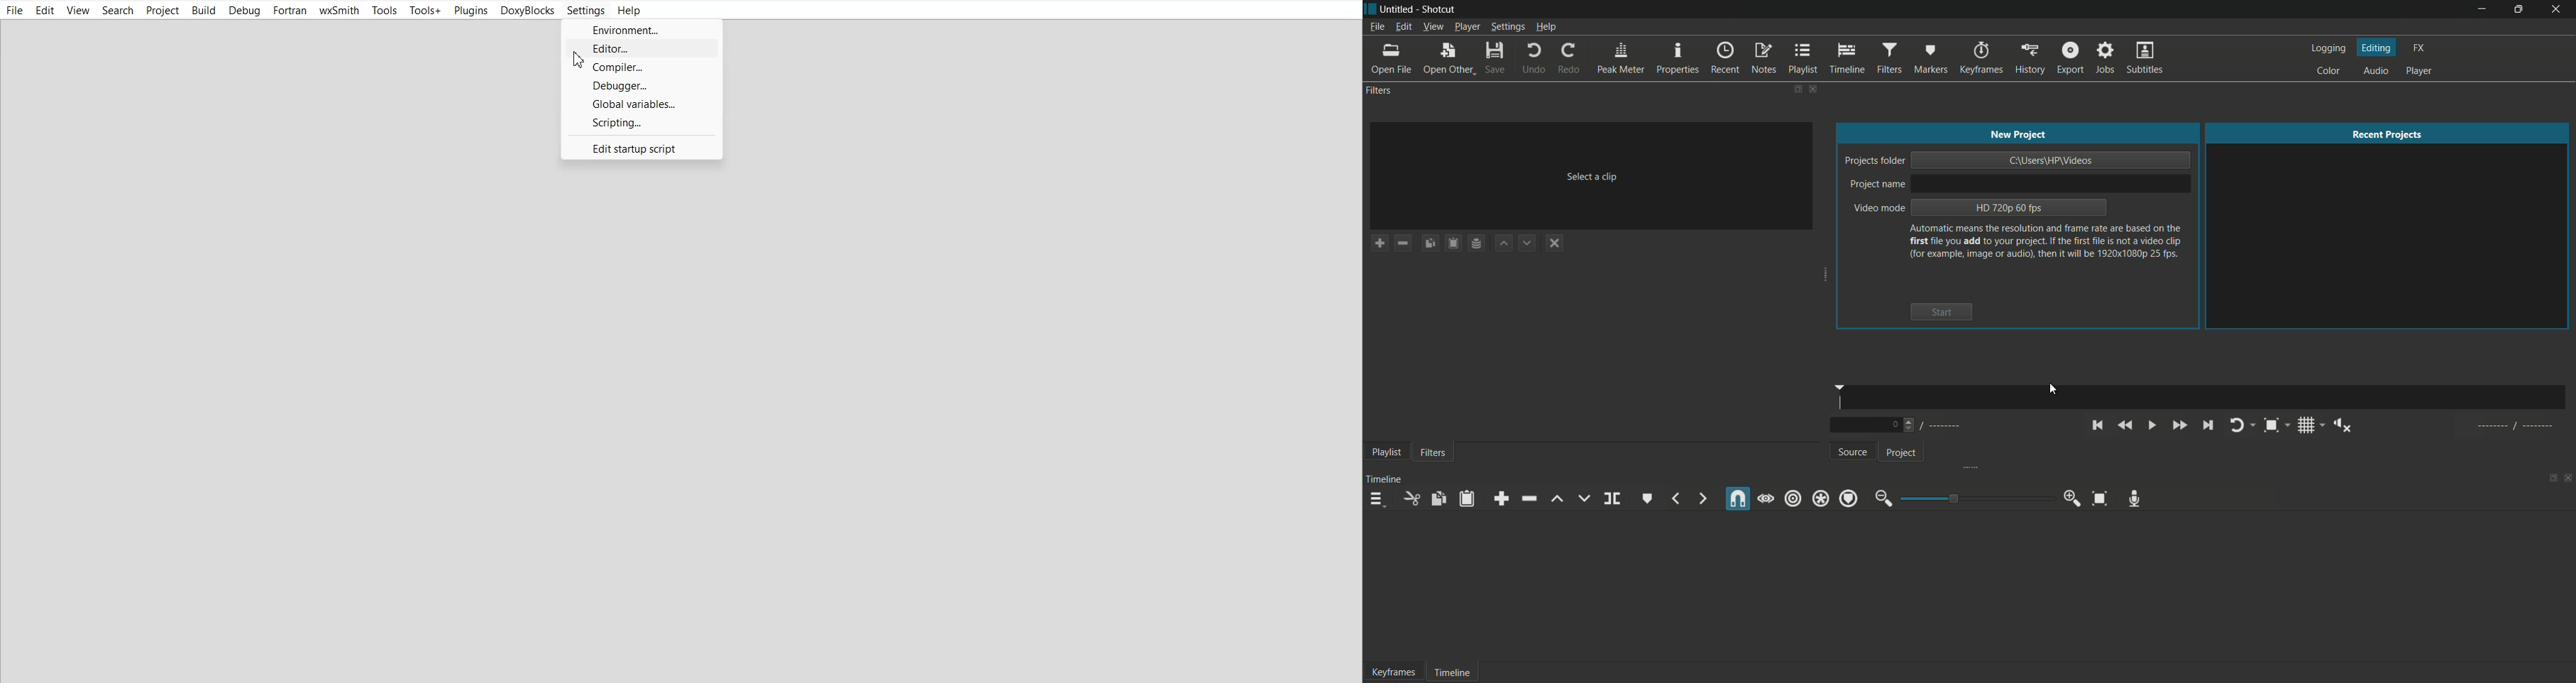 This screenshot has width=2576, height=700. Describe the element at coordinates (631, 11) in the screenshot. I see `Help` at that location.